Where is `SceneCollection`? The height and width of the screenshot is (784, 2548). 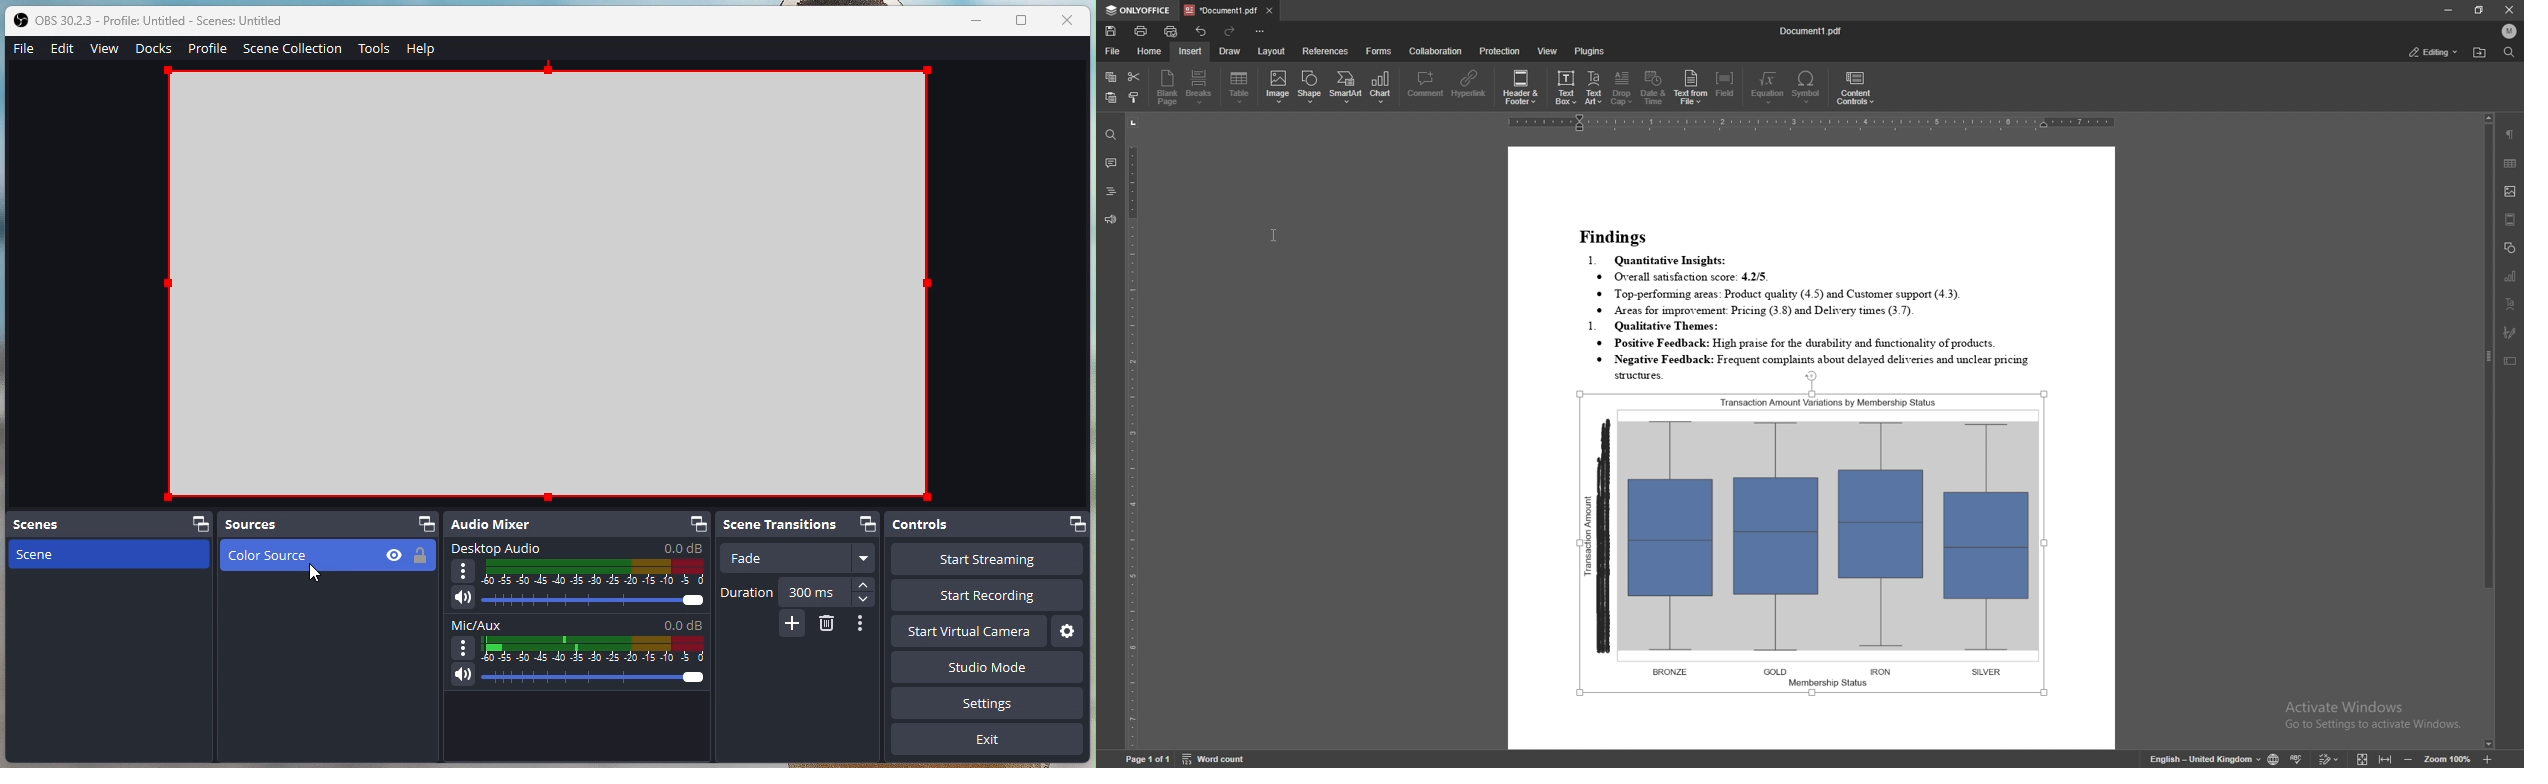
SceneCollection is located at coordinates (294, 47).